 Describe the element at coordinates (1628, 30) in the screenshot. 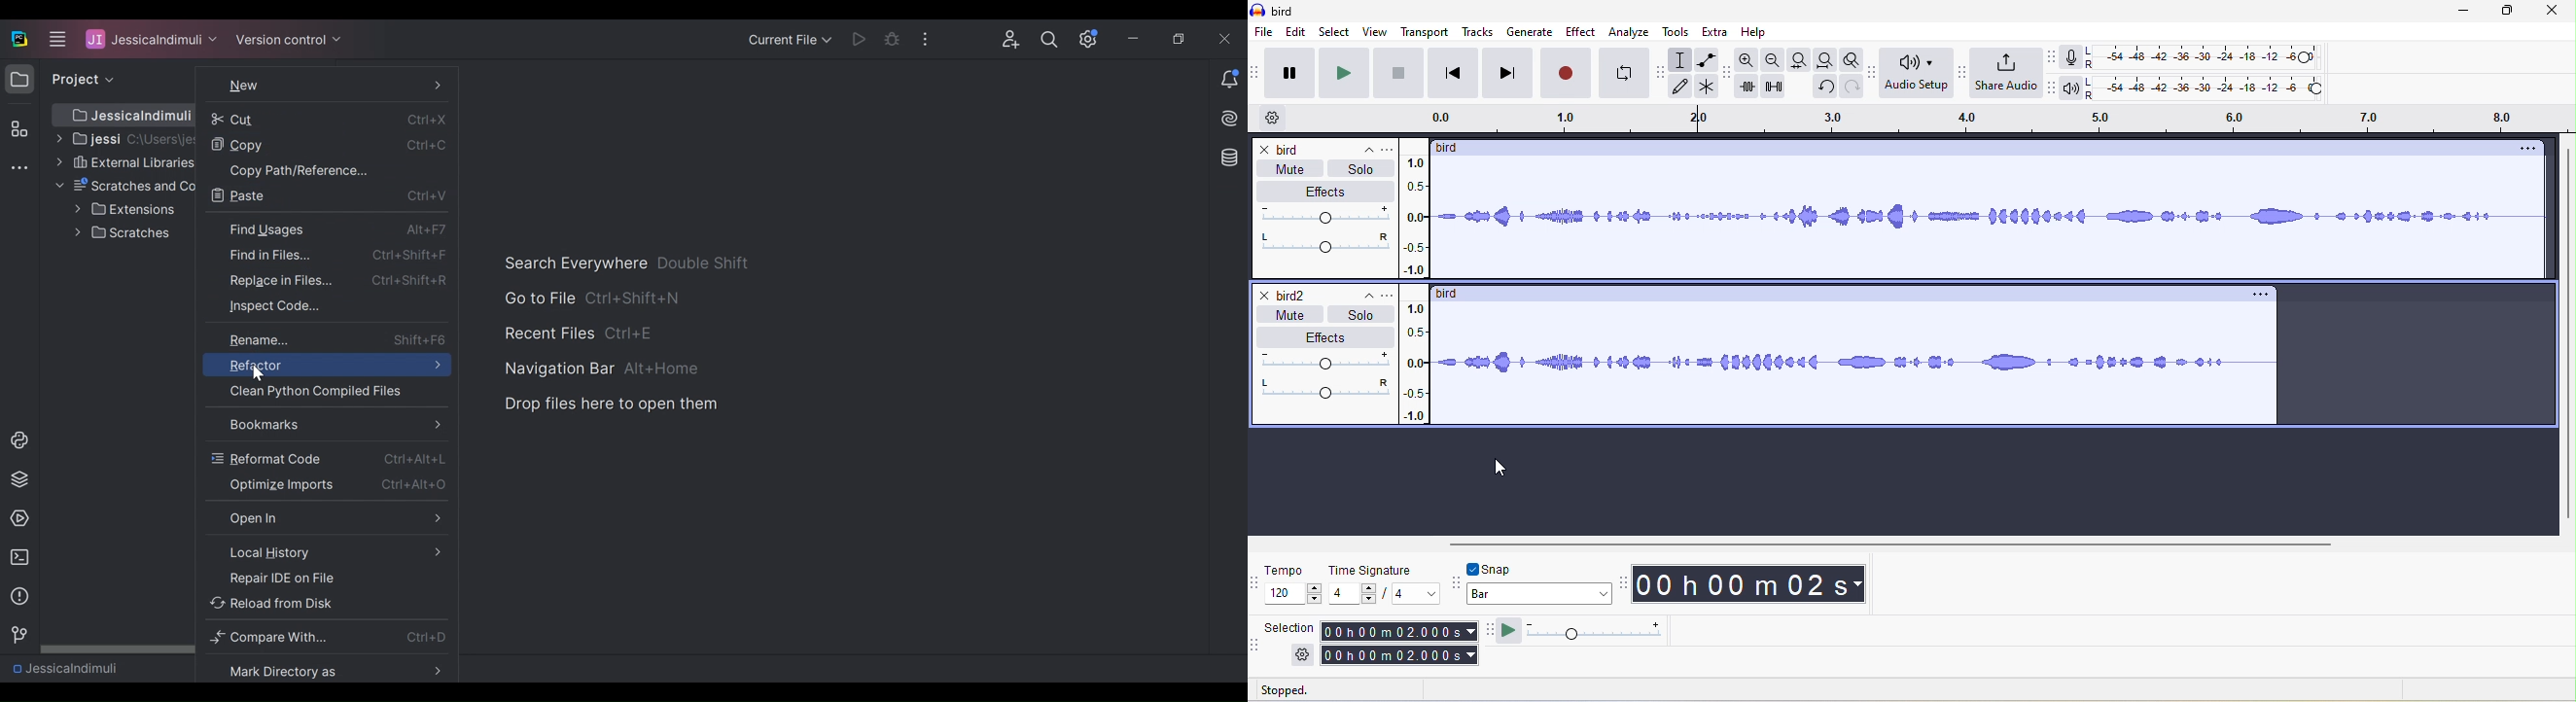

I see `analyze` at that location.